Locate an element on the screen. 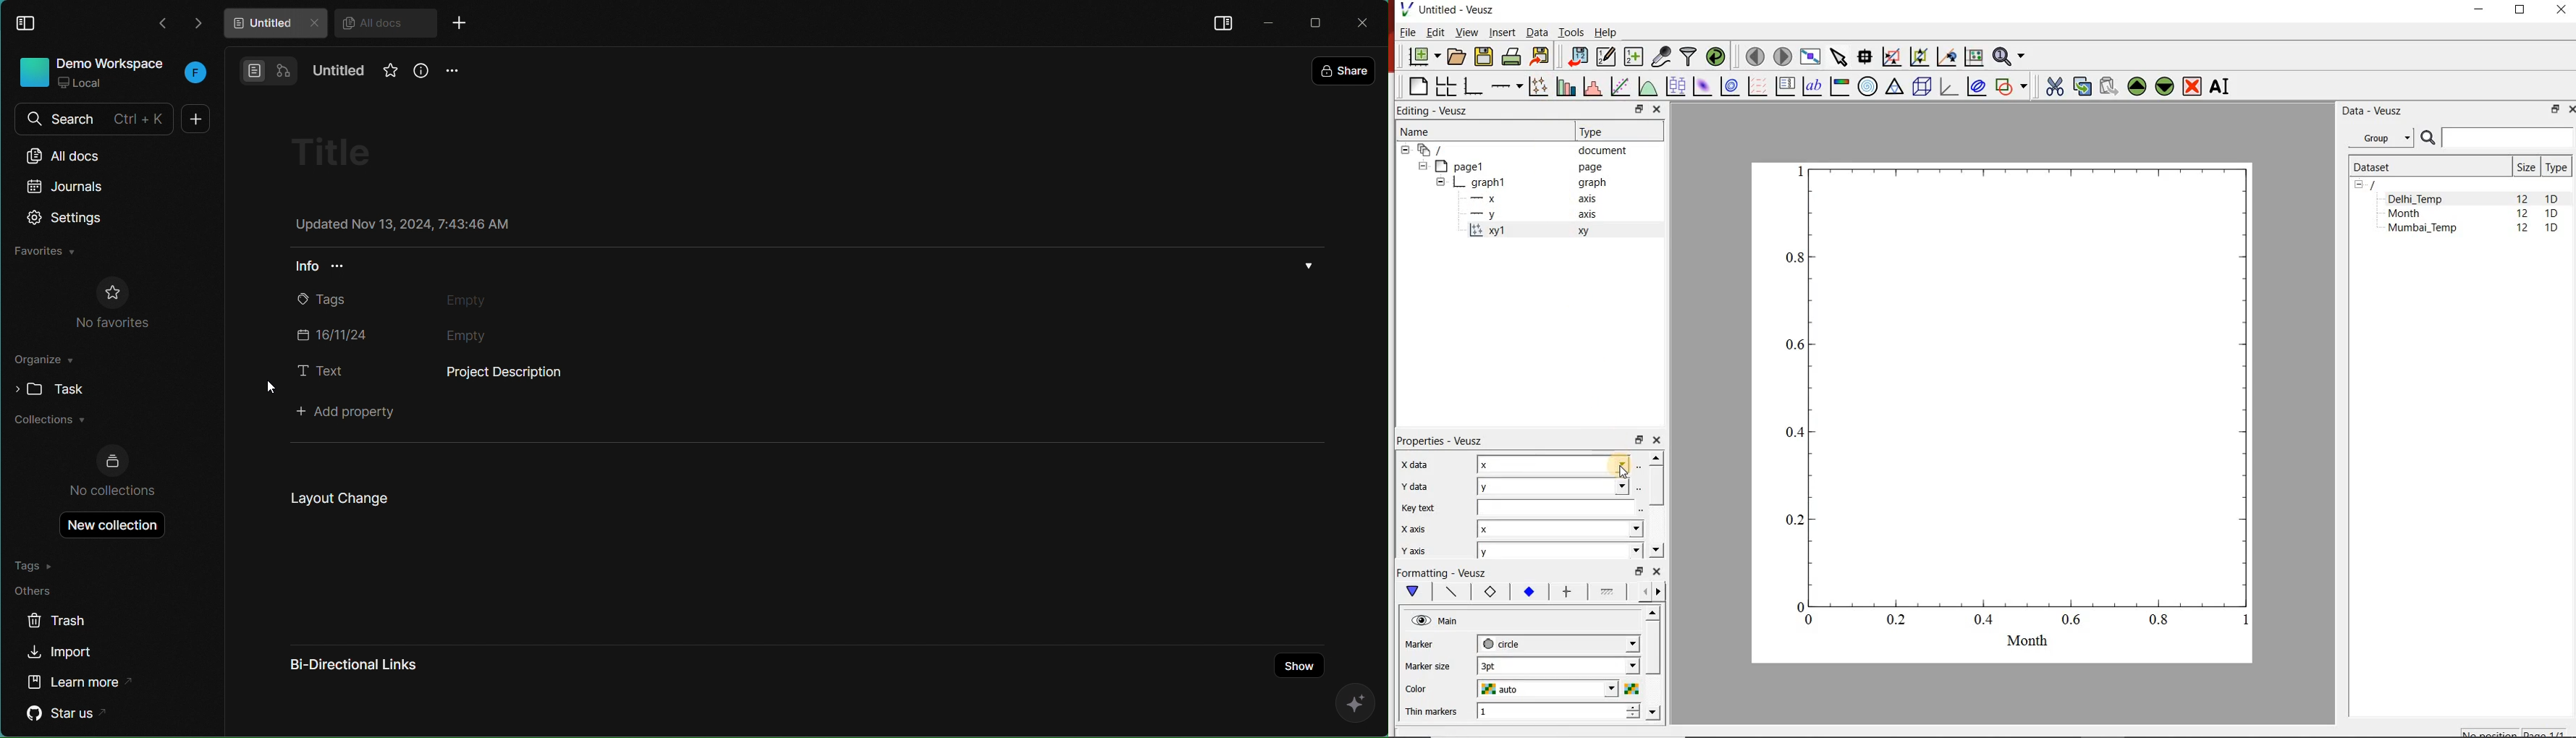  RESTORE is located at coordinates (2556, 110).